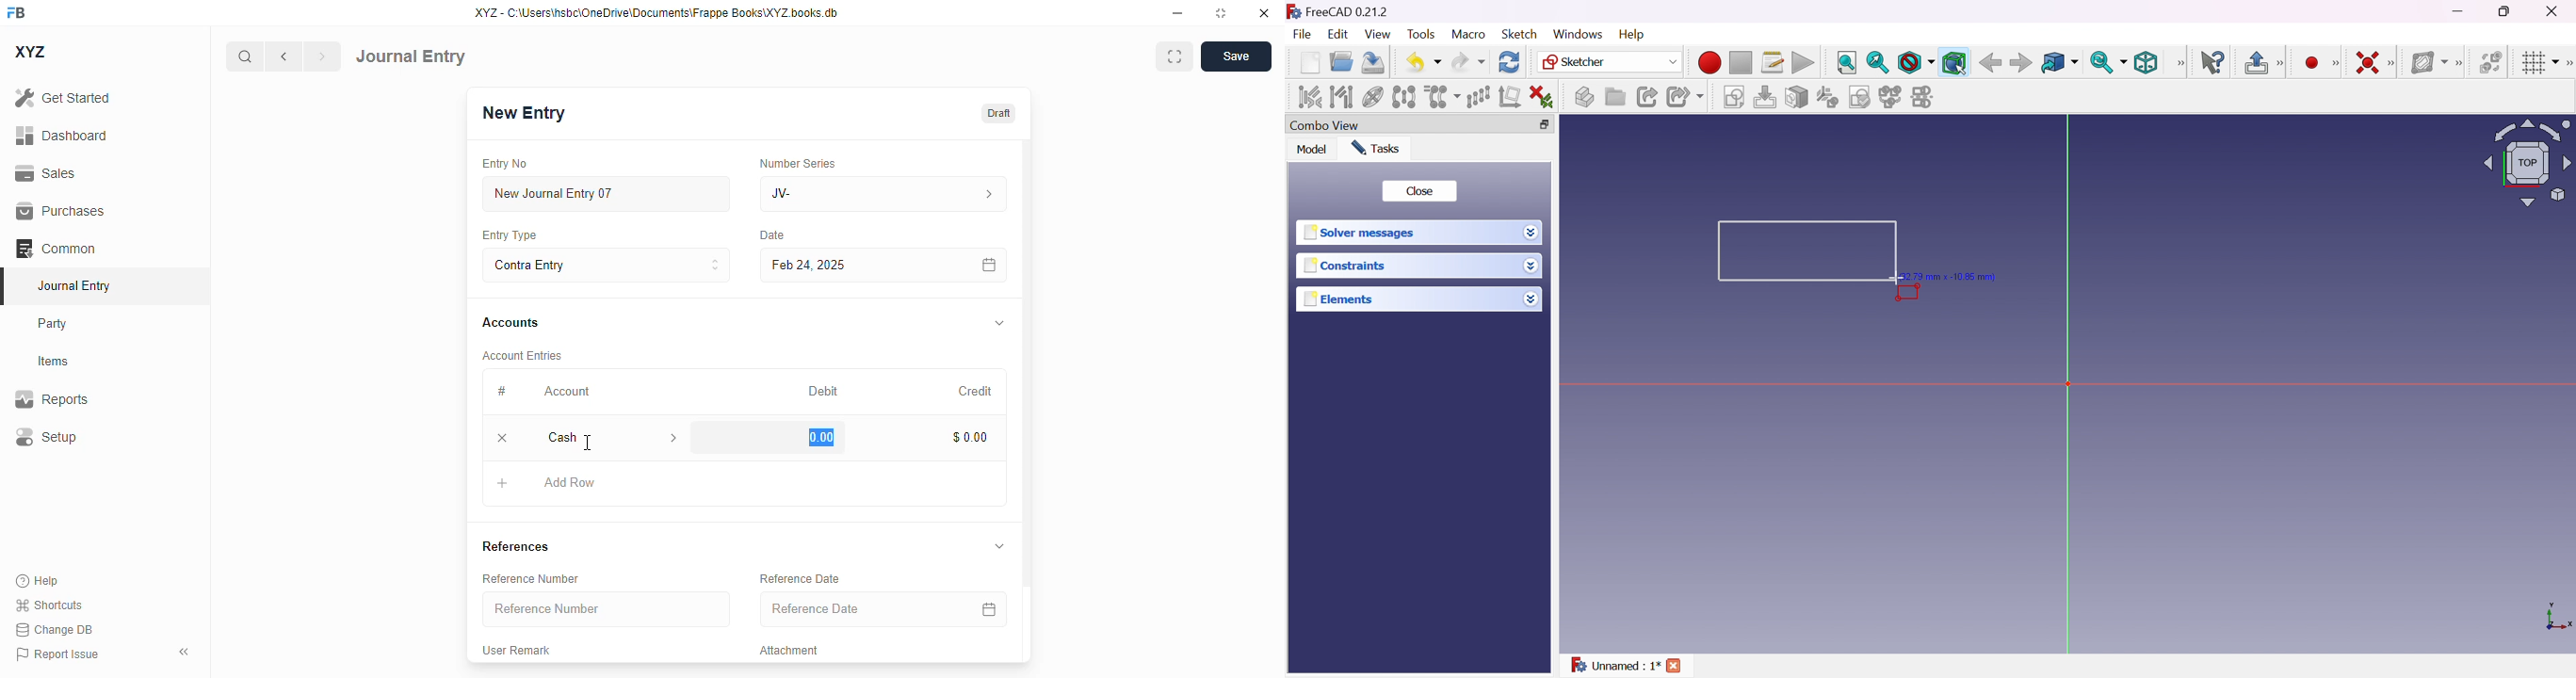  What do you see at coordinates (1347, 11) in the screenshot?
I see `FreeCAD 0.21.2` at bounding box center [1347, 11].